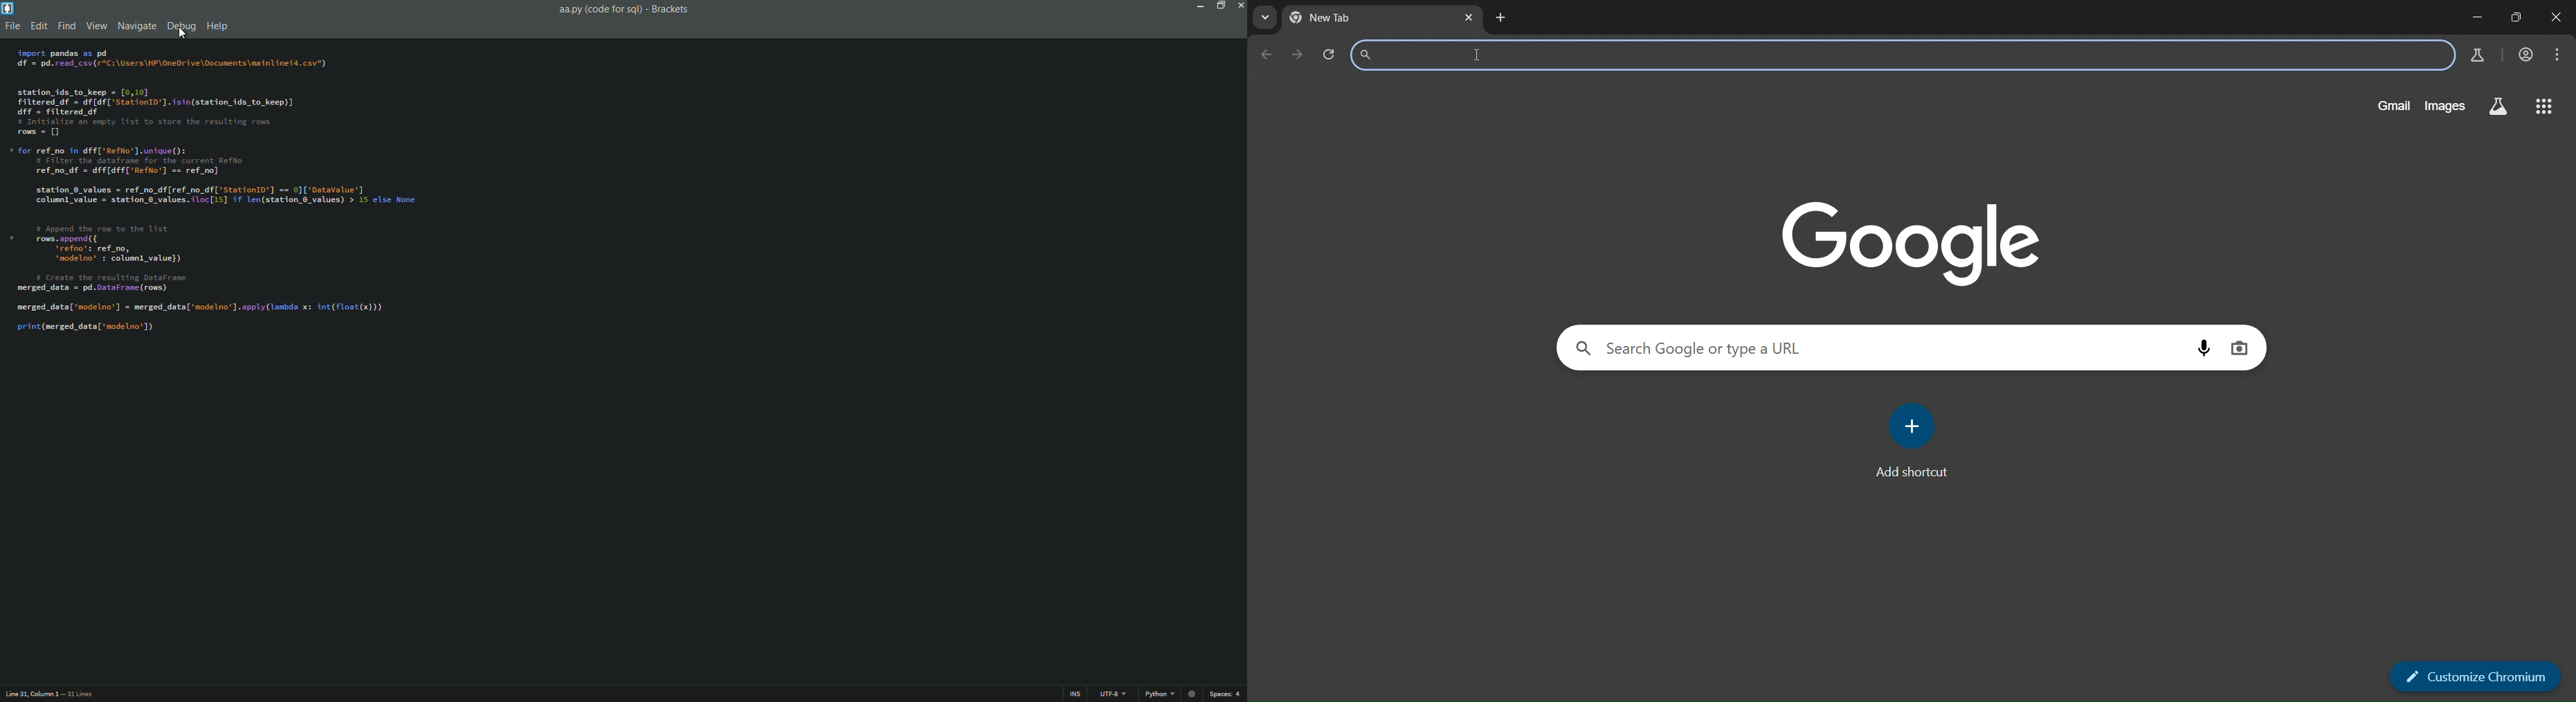 The width and height of the screenshot is (2576, 728). Describe the element at coordinates (2519, 17) in the screenshot. I see `Maximize` at that location.